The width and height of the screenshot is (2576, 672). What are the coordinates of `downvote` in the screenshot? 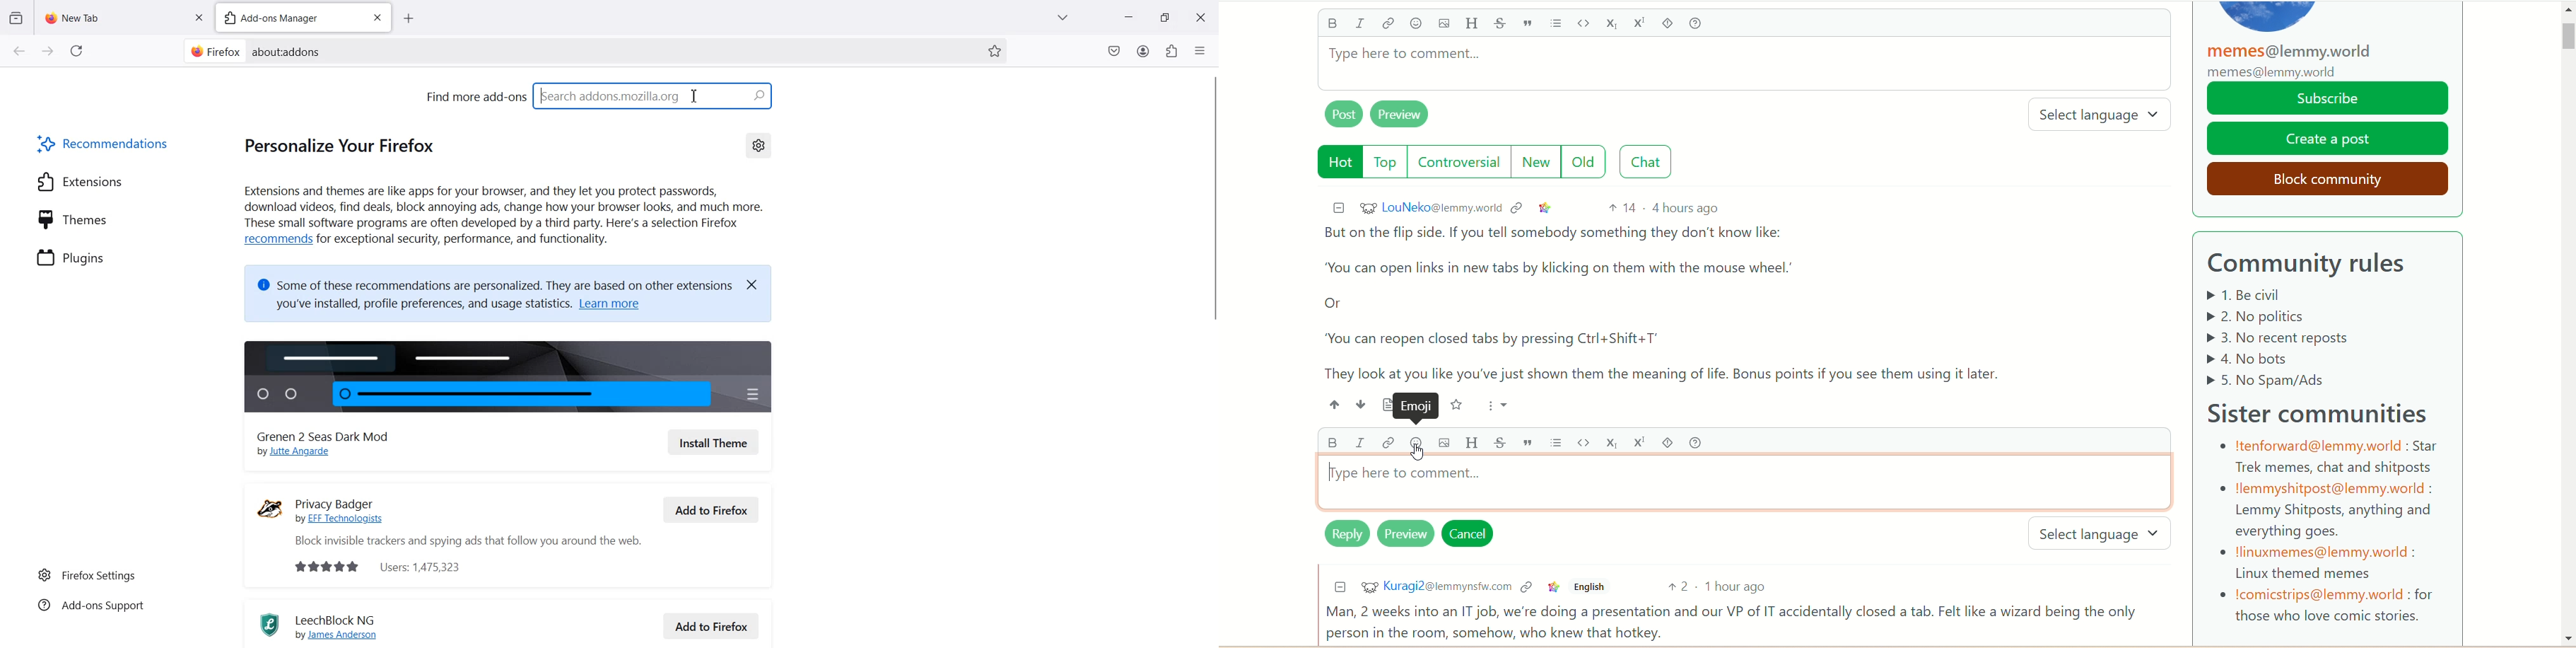 It's located at (1357, 404).